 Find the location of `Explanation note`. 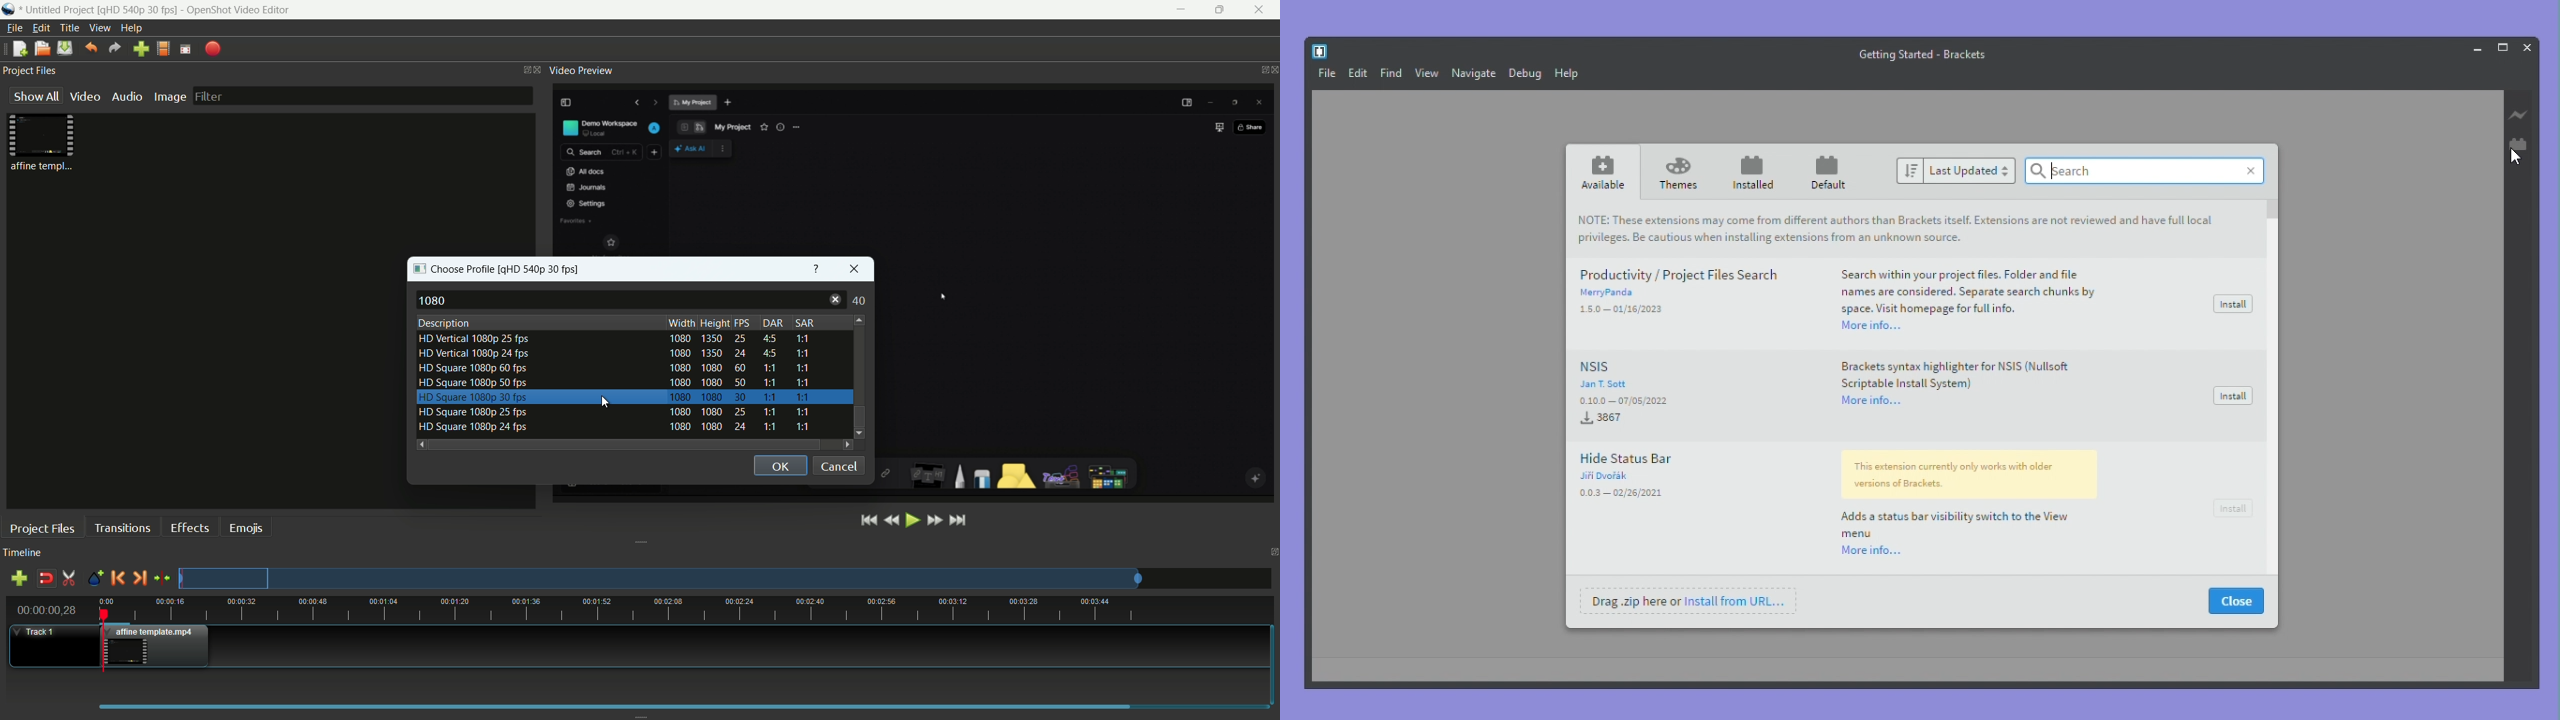

Explanation note is located at coordinates (1914, 226).